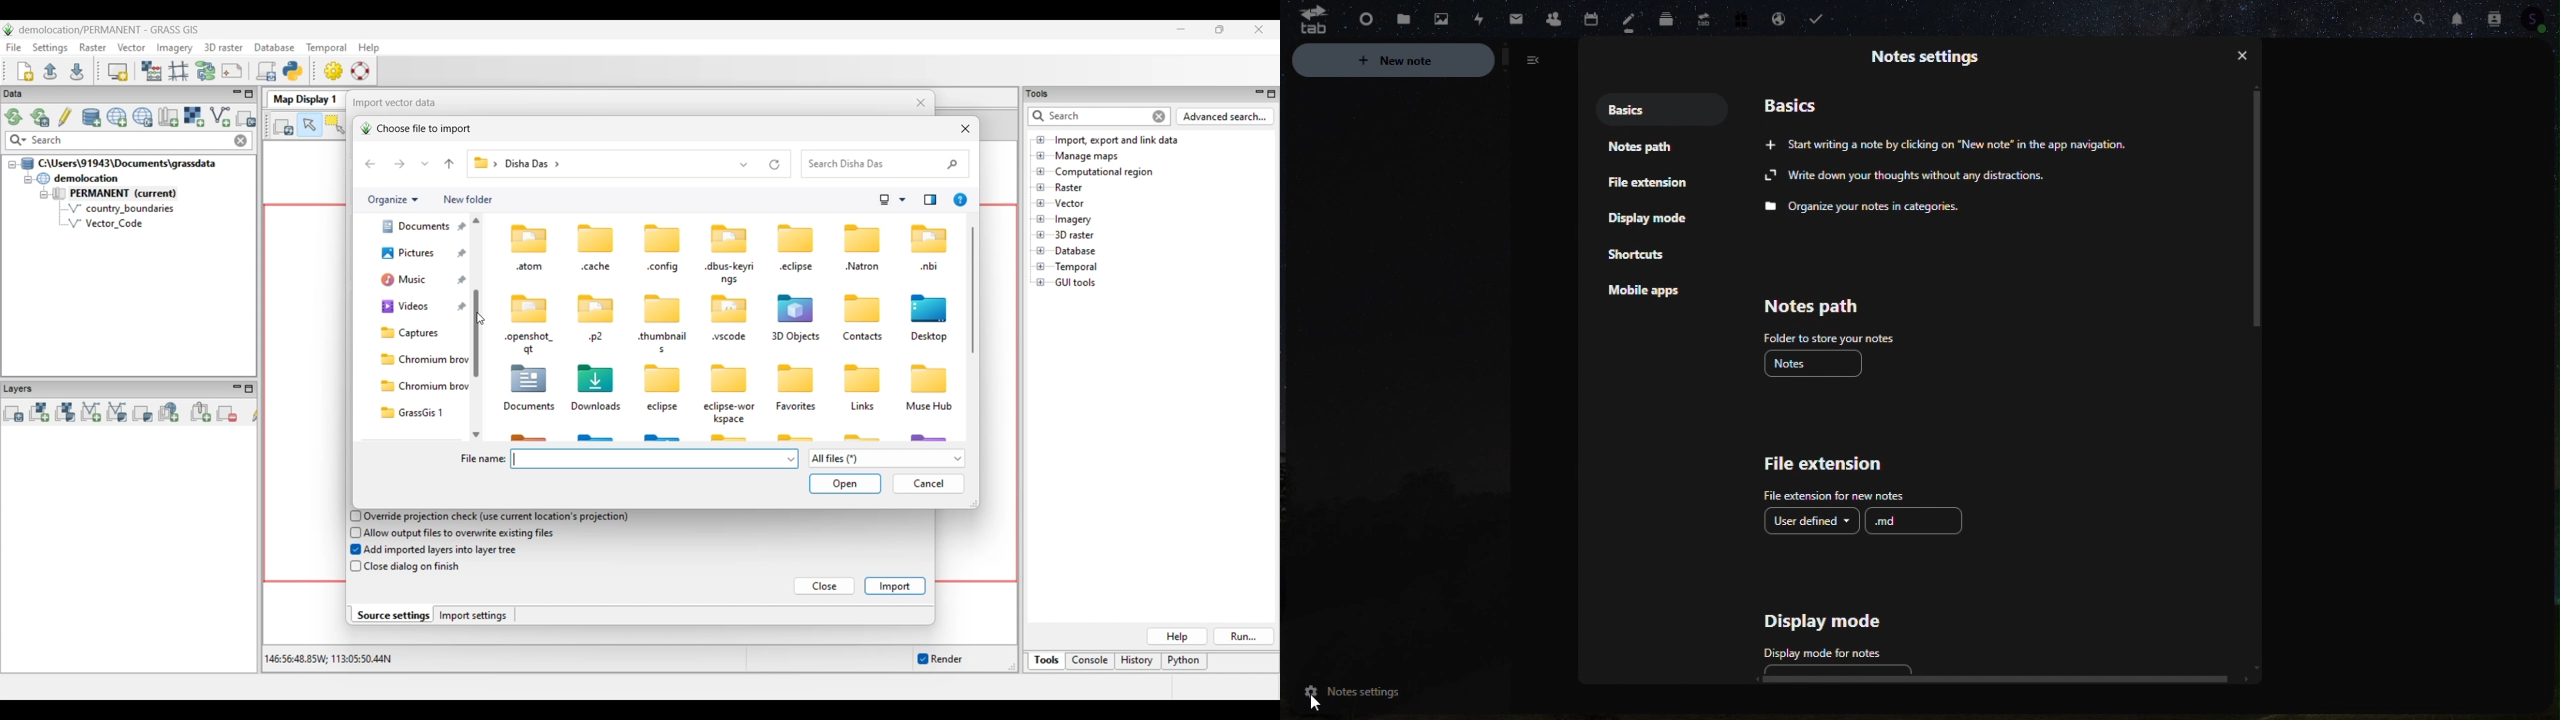  What do you see at coordinates (1824, 304) in the screenshot?
I see `Notes path` at bounding box center [1824, 304].